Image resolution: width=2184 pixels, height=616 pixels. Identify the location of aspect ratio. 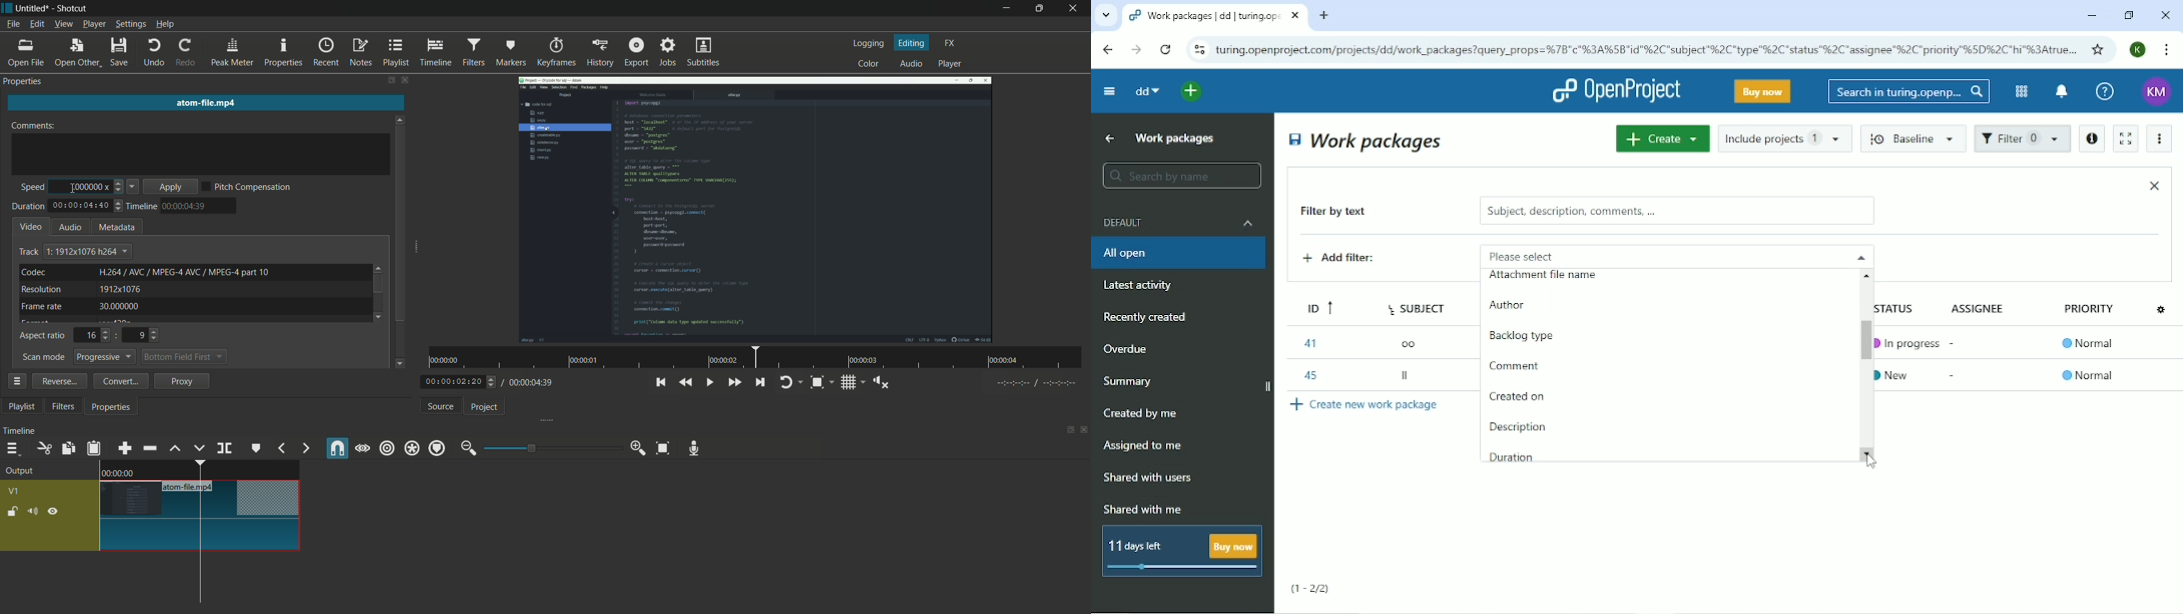
(42, 336).